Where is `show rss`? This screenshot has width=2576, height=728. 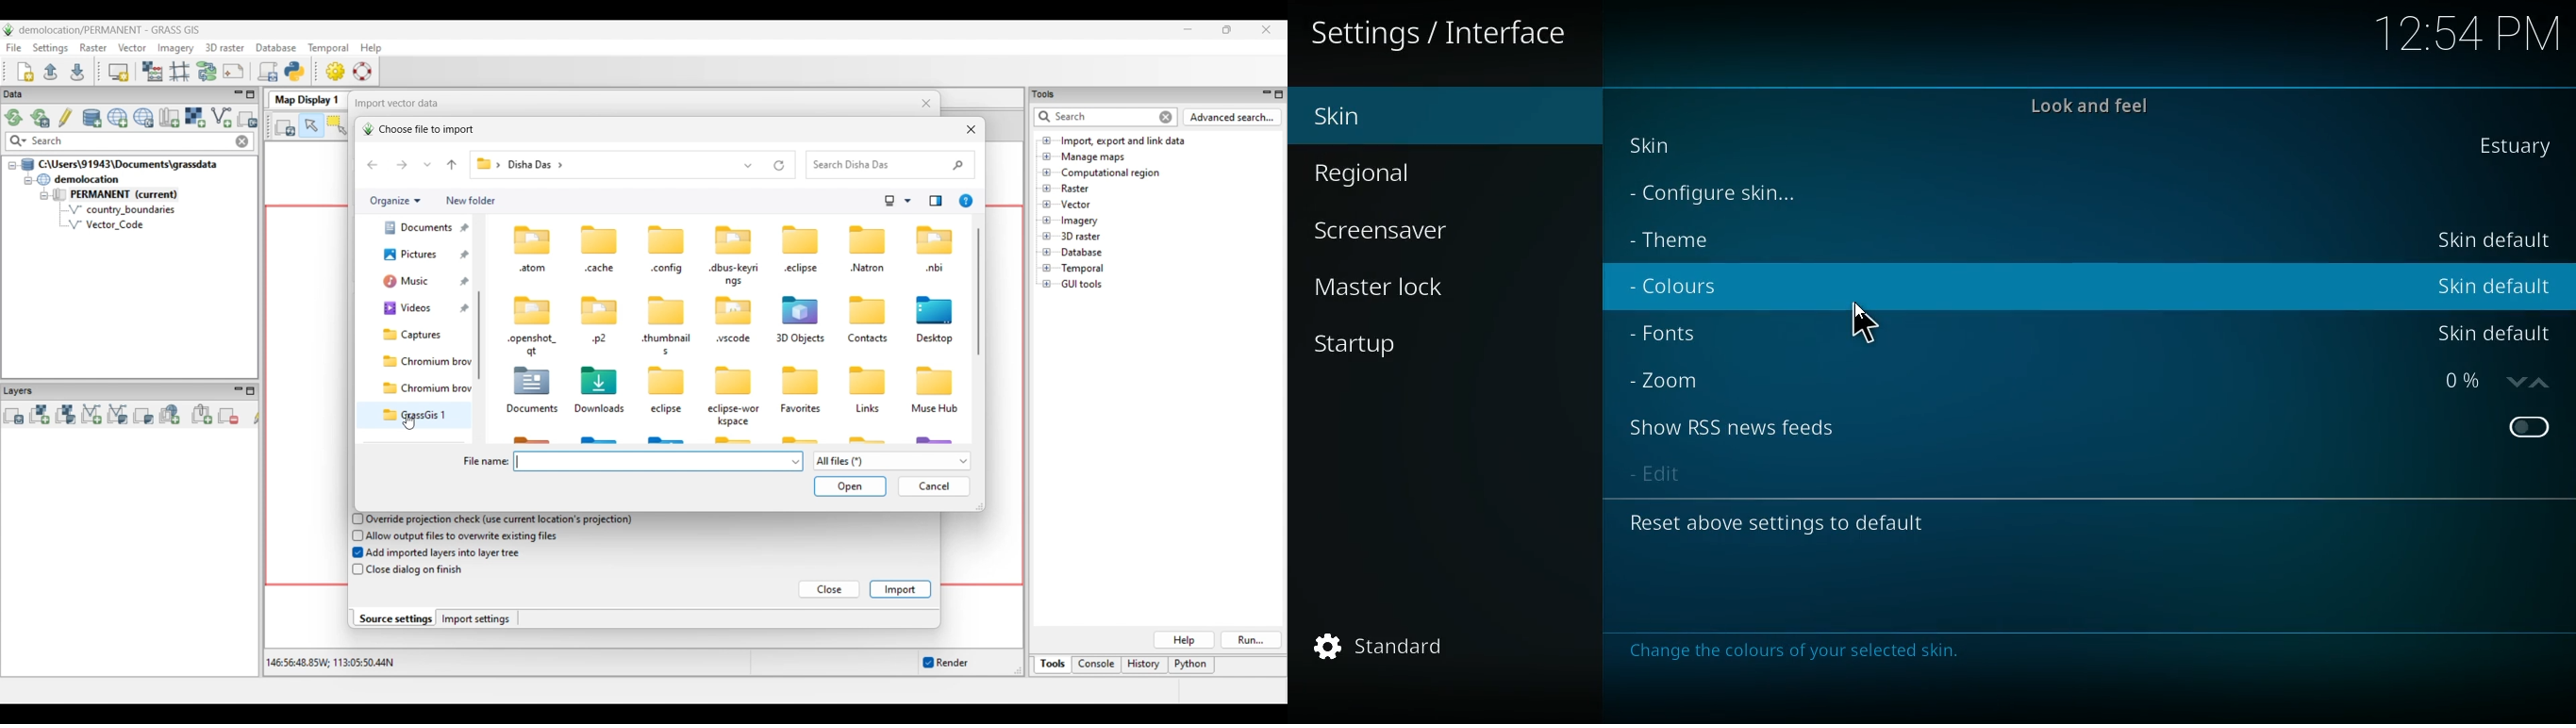
show rss is located at coordinates (1737, 429).